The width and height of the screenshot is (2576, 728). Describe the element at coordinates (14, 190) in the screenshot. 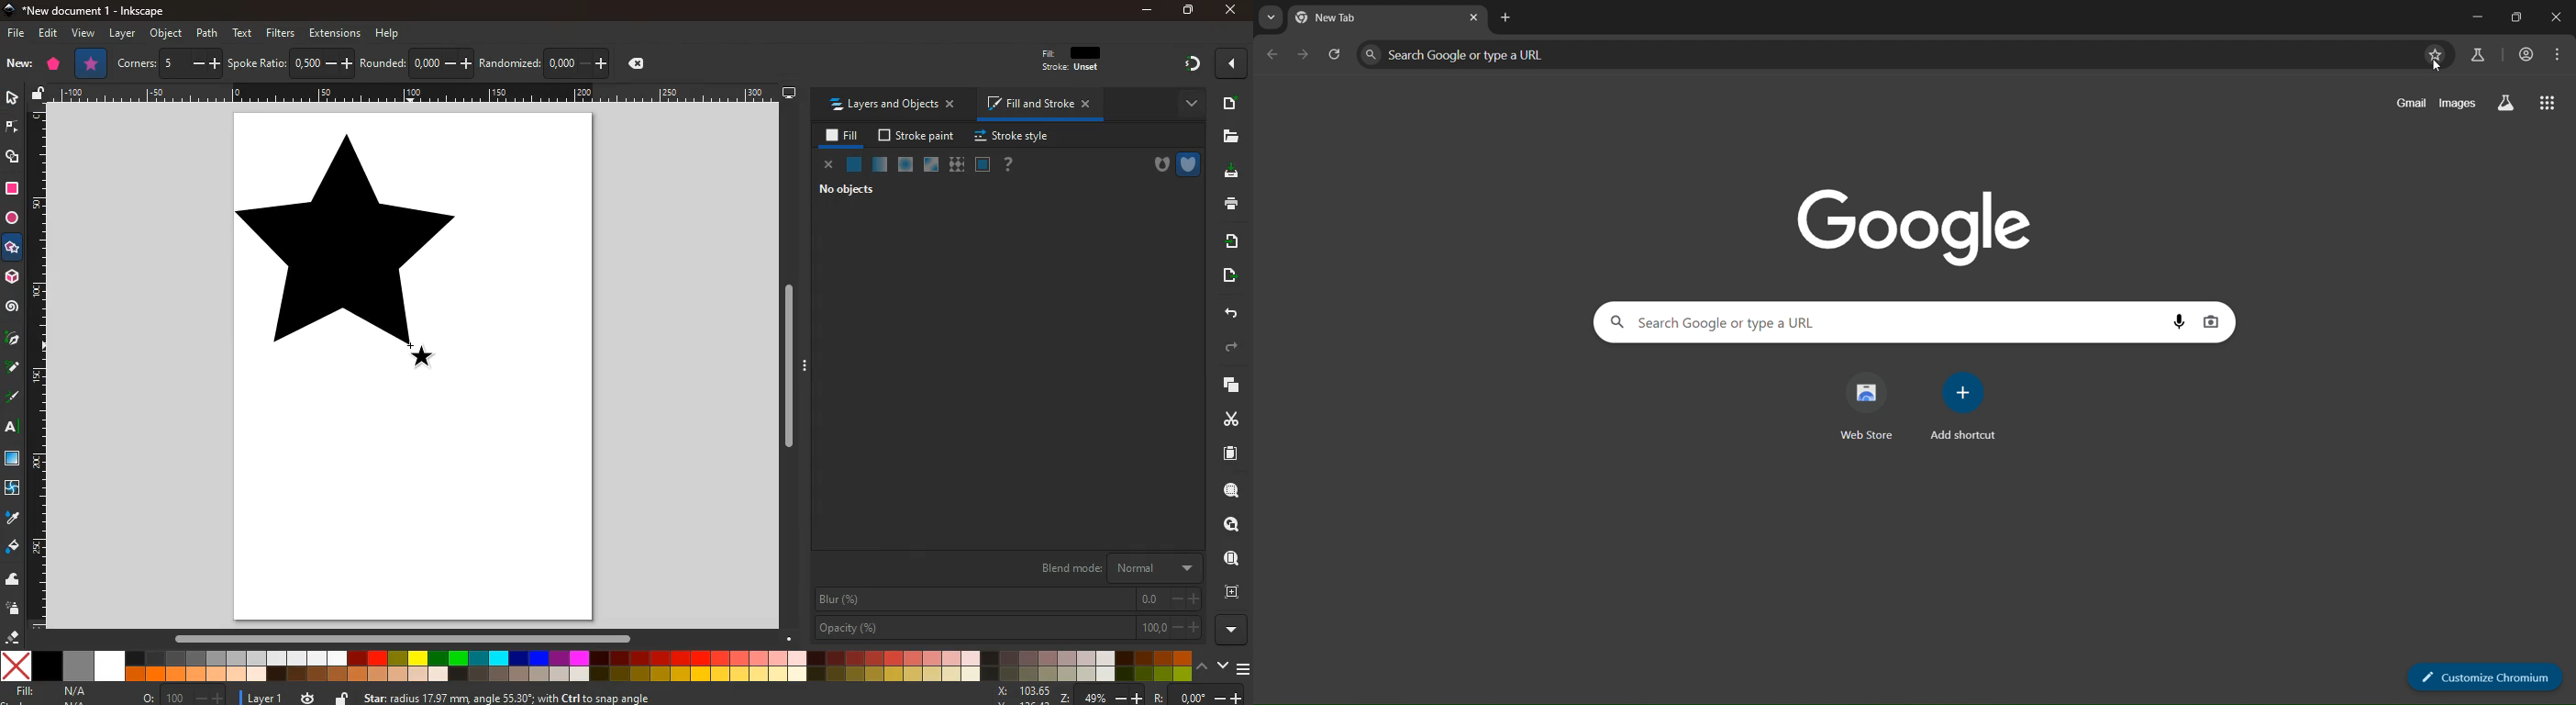

I see `square` at that location.